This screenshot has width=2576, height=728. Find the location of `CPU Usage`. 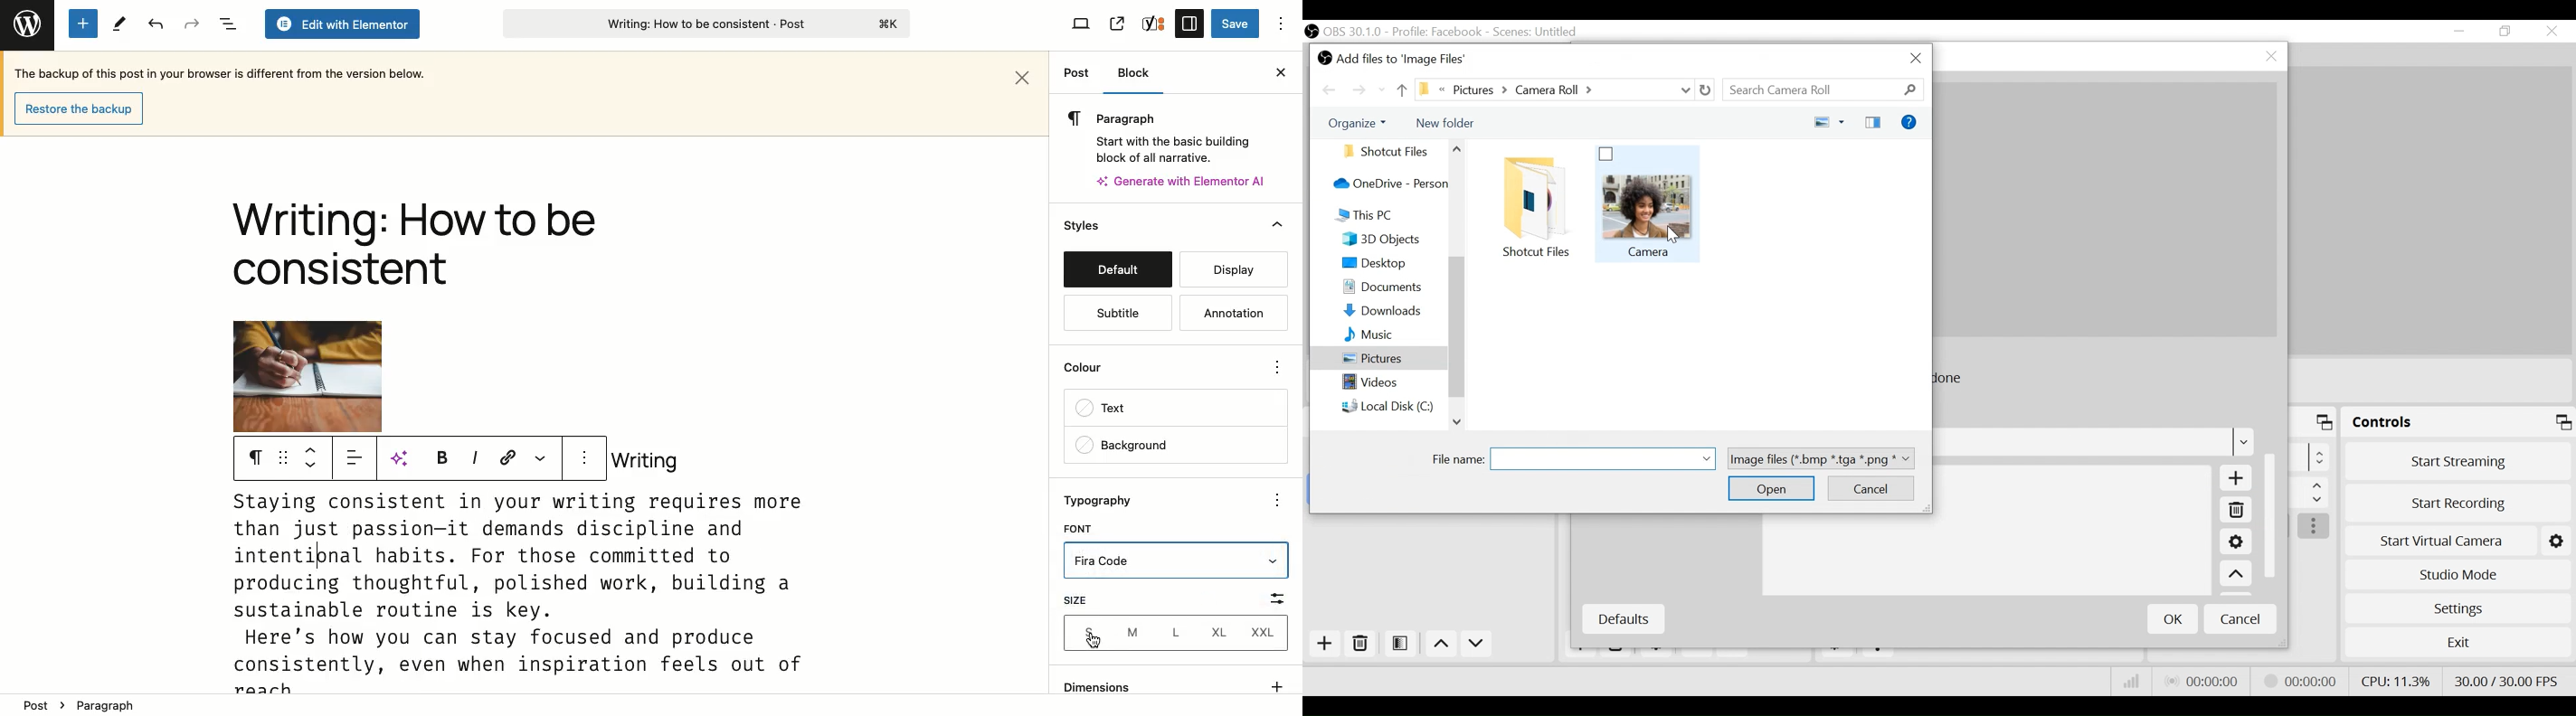

CPU Usage is located at coordinates (2394, 680).